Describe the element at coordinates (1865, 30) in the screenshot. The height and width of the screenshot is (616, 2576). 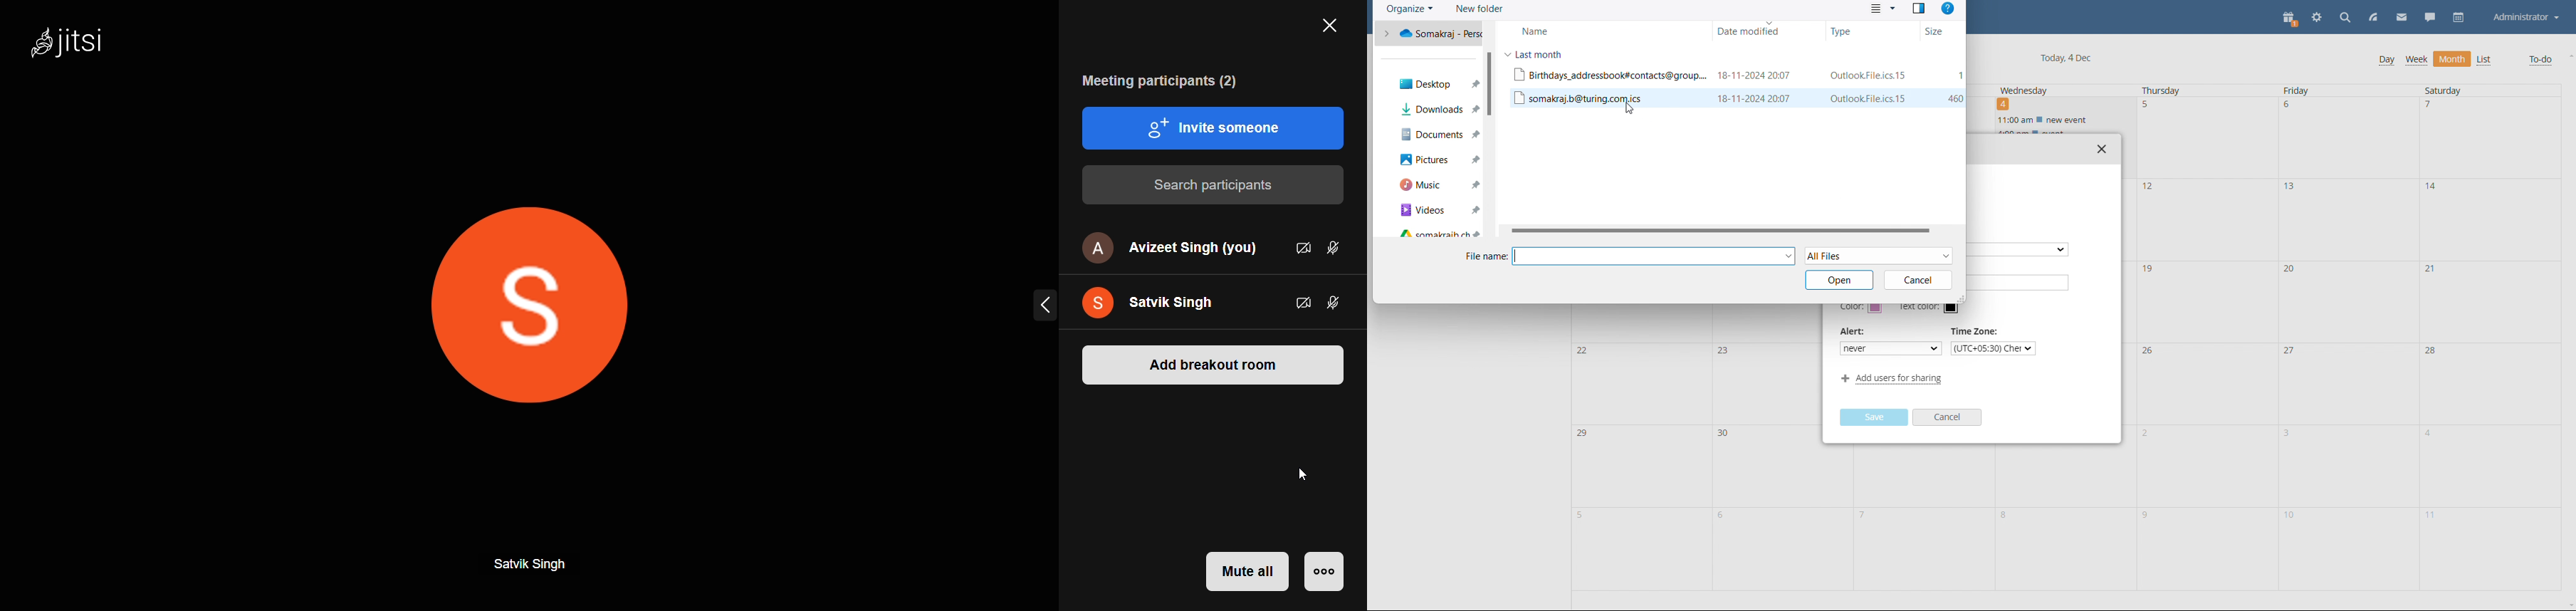
I see `type` at that location.